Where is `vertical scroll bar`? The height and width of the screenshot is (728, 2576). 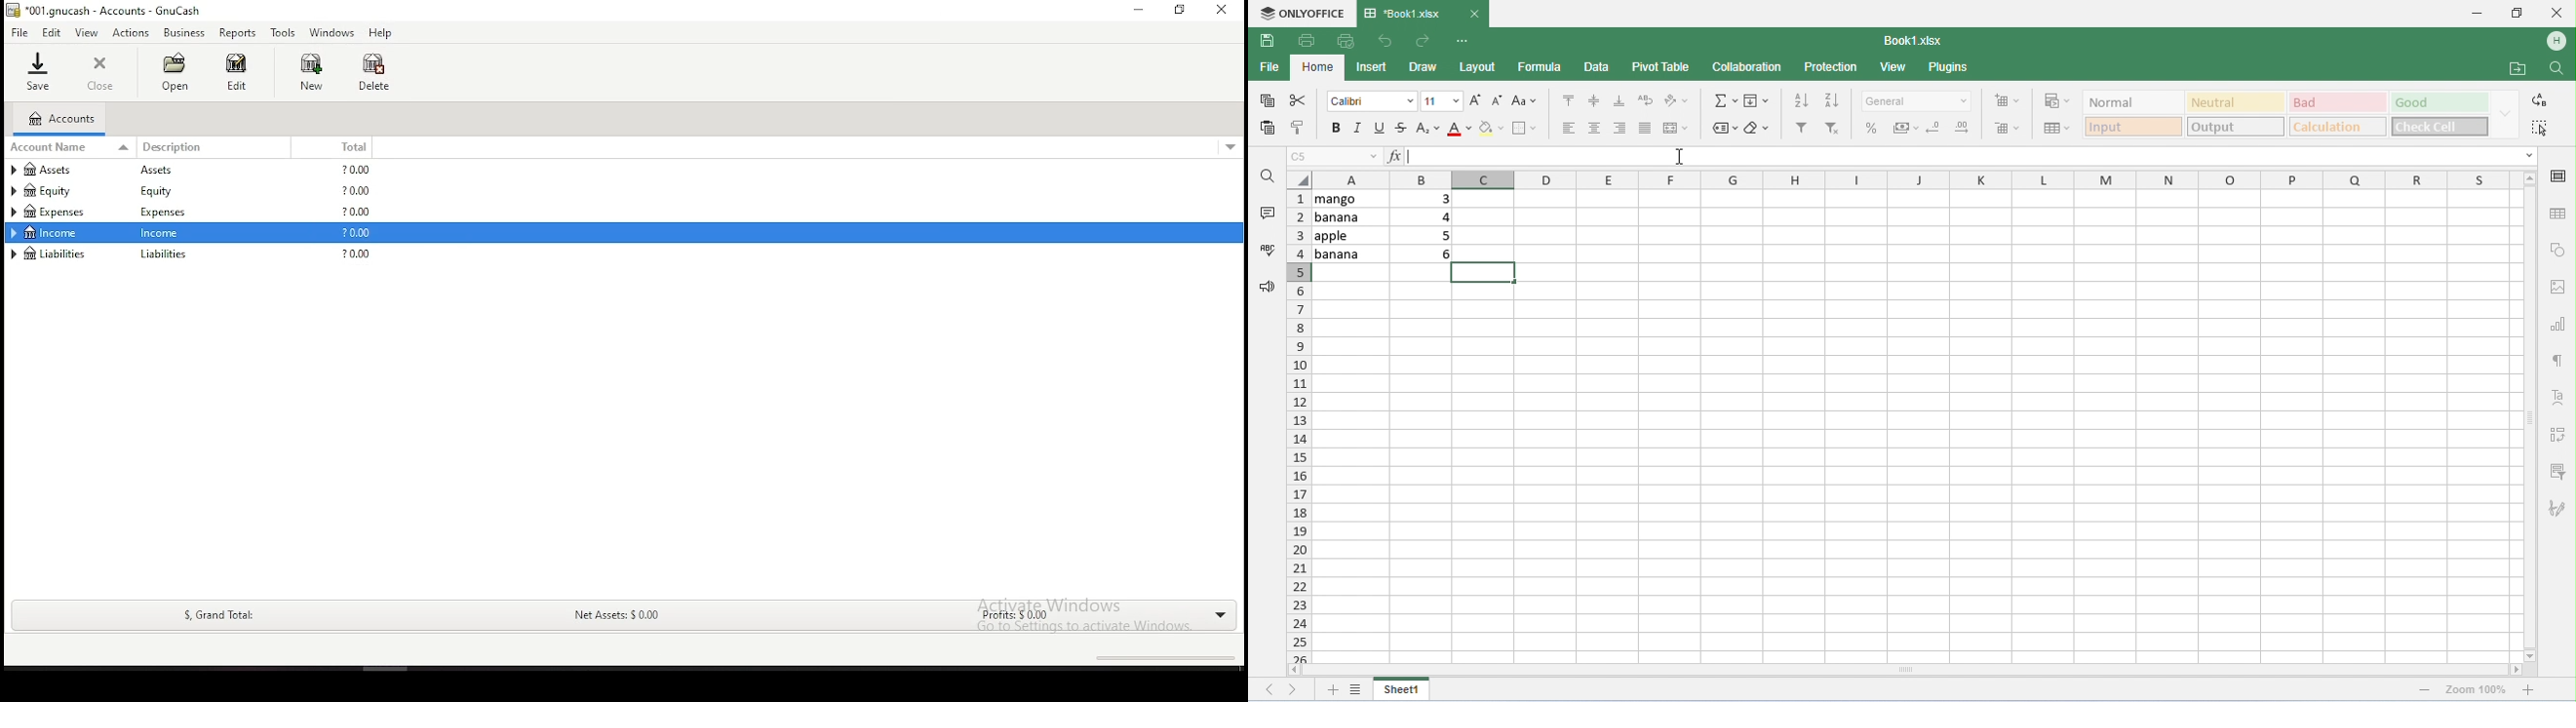 vertical scroll bar is located at coordinates (2530, 415).